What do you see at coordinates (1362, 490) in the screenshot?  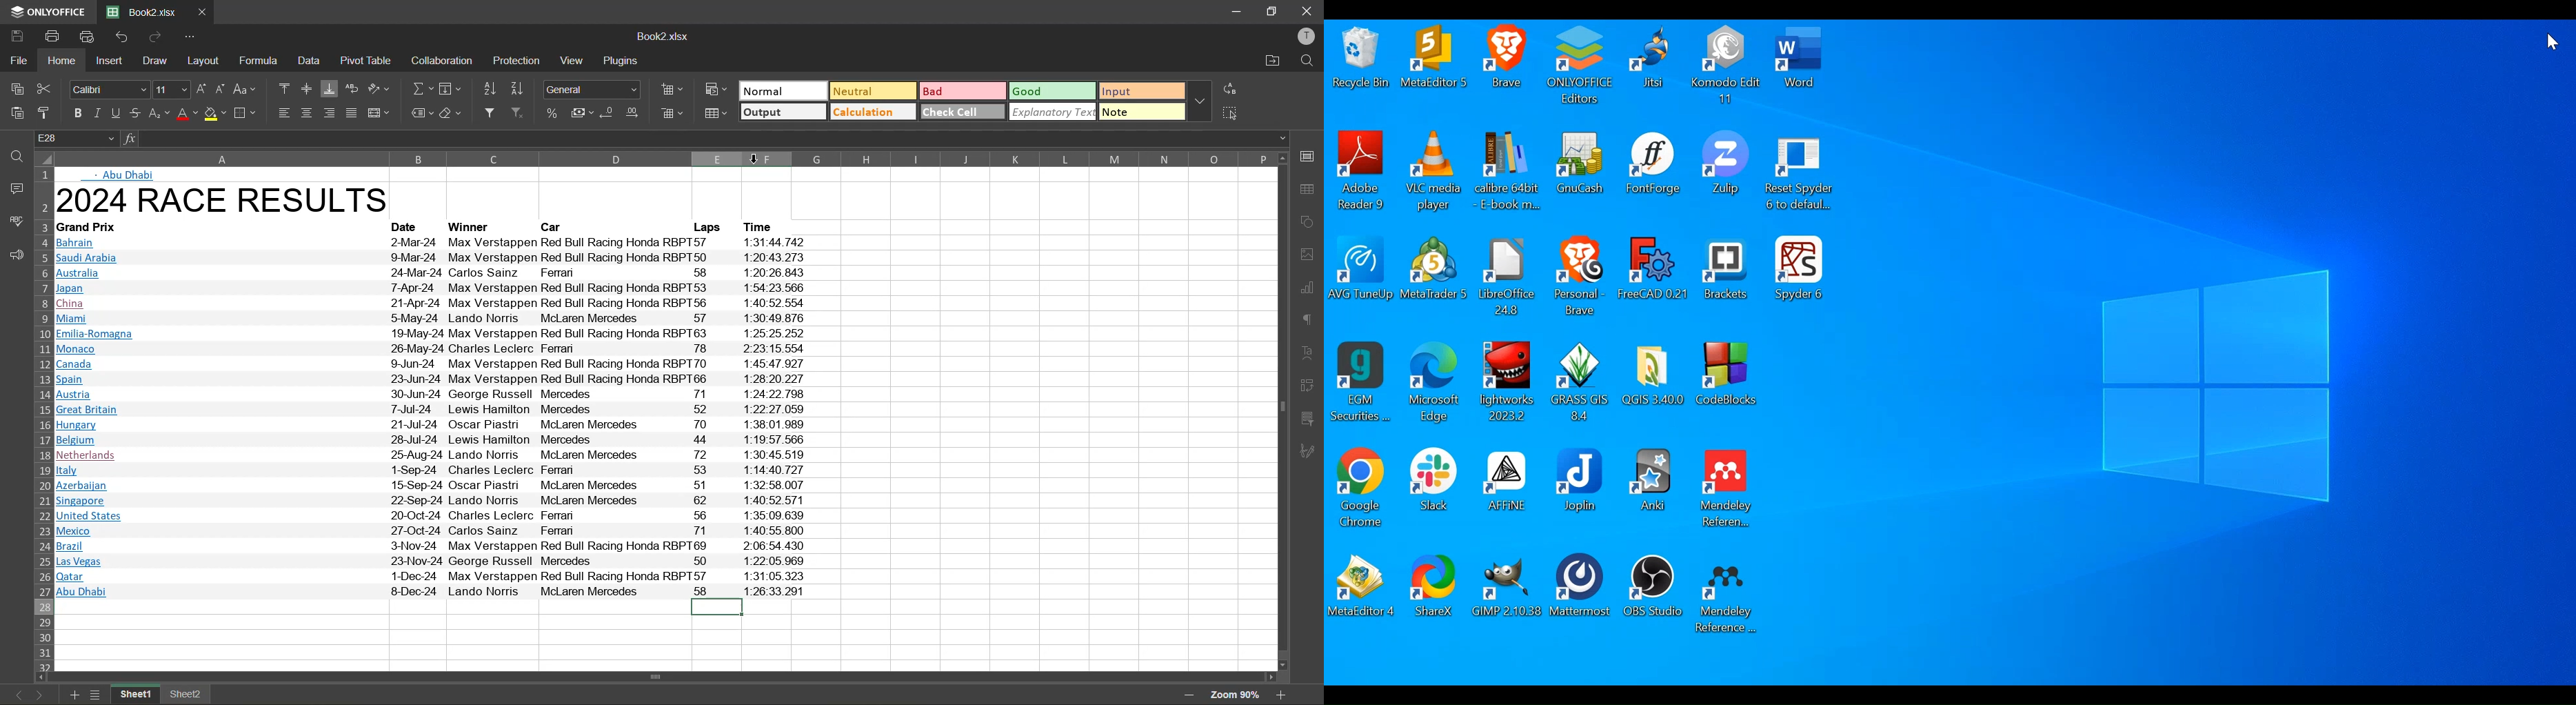 I see `Google Chrome ` at bounding box center [1362, 490].